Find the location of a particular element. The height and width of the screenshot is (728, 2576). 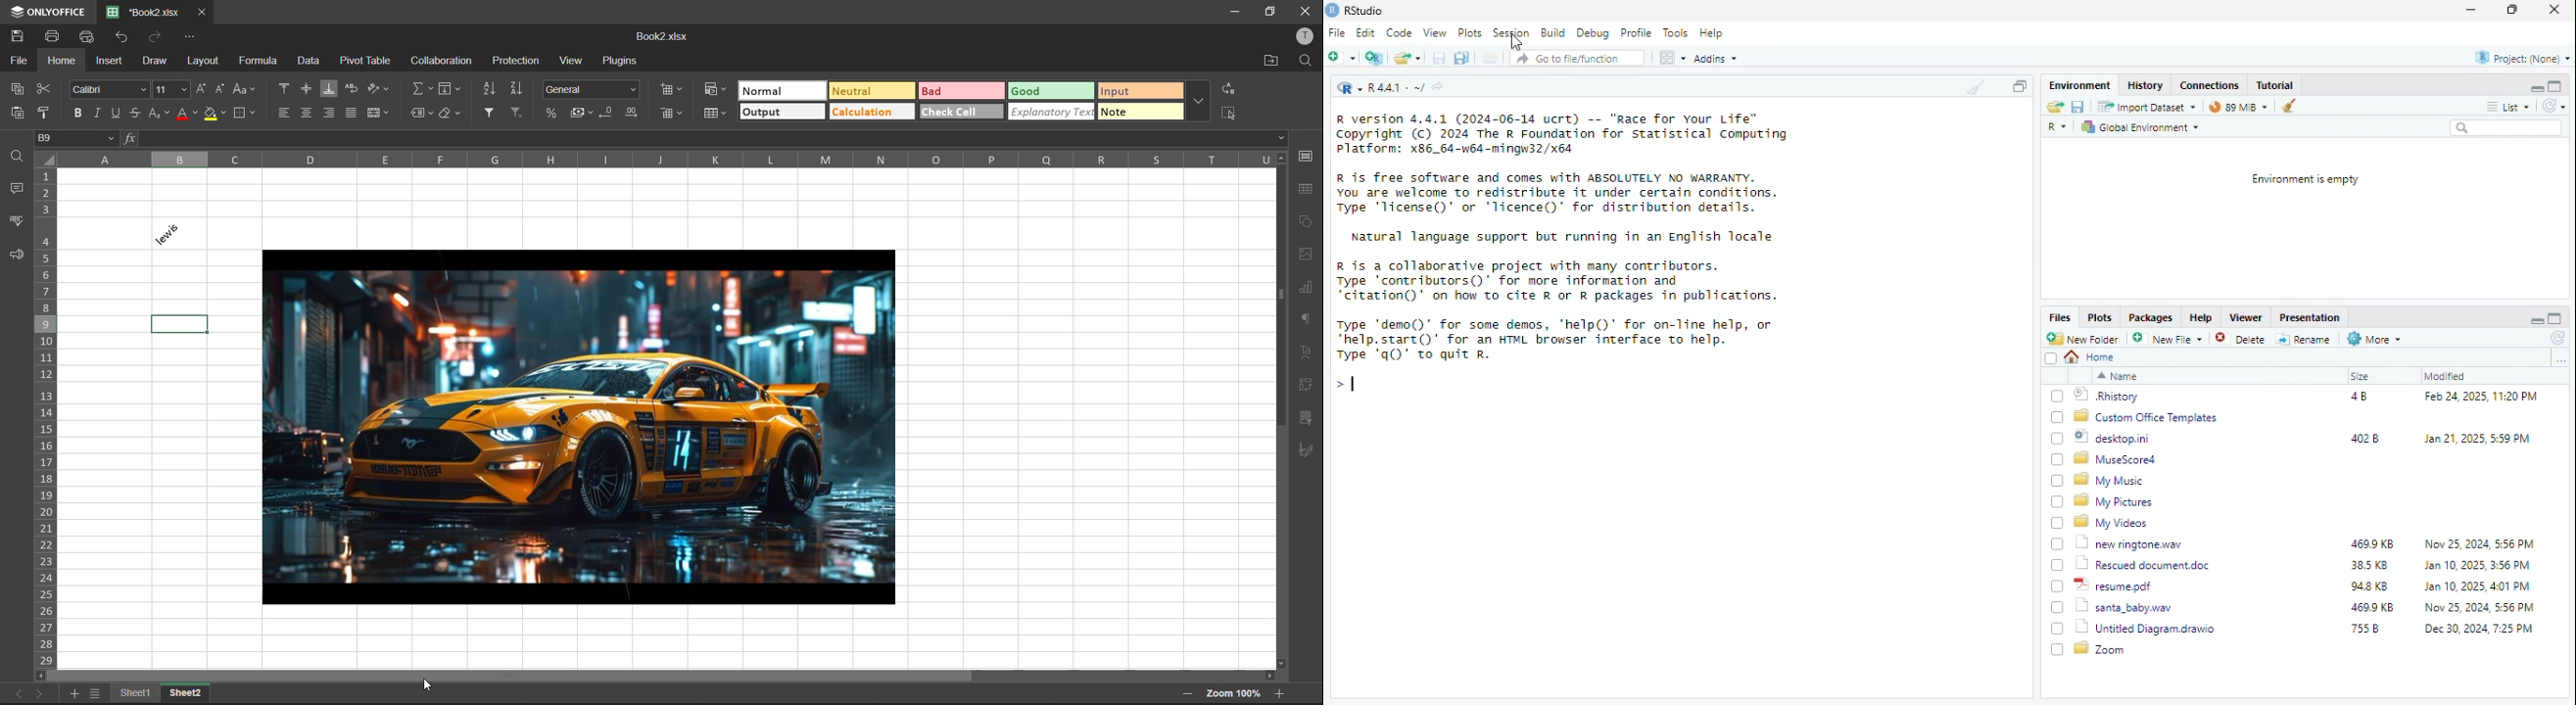

santa_baby.wav 469.9KB Now 25,2024, 5:56 PM is located at coordinates (2310, 606).